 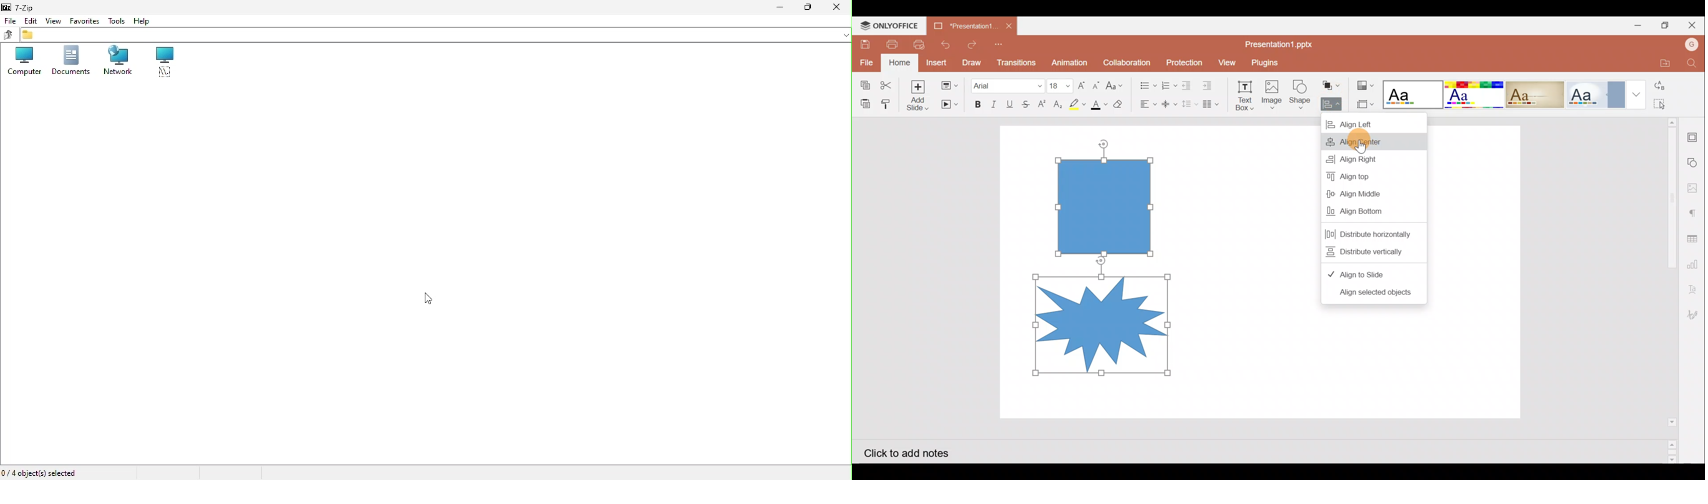 I want to click on Transitions, so click(x=1016, y=60).